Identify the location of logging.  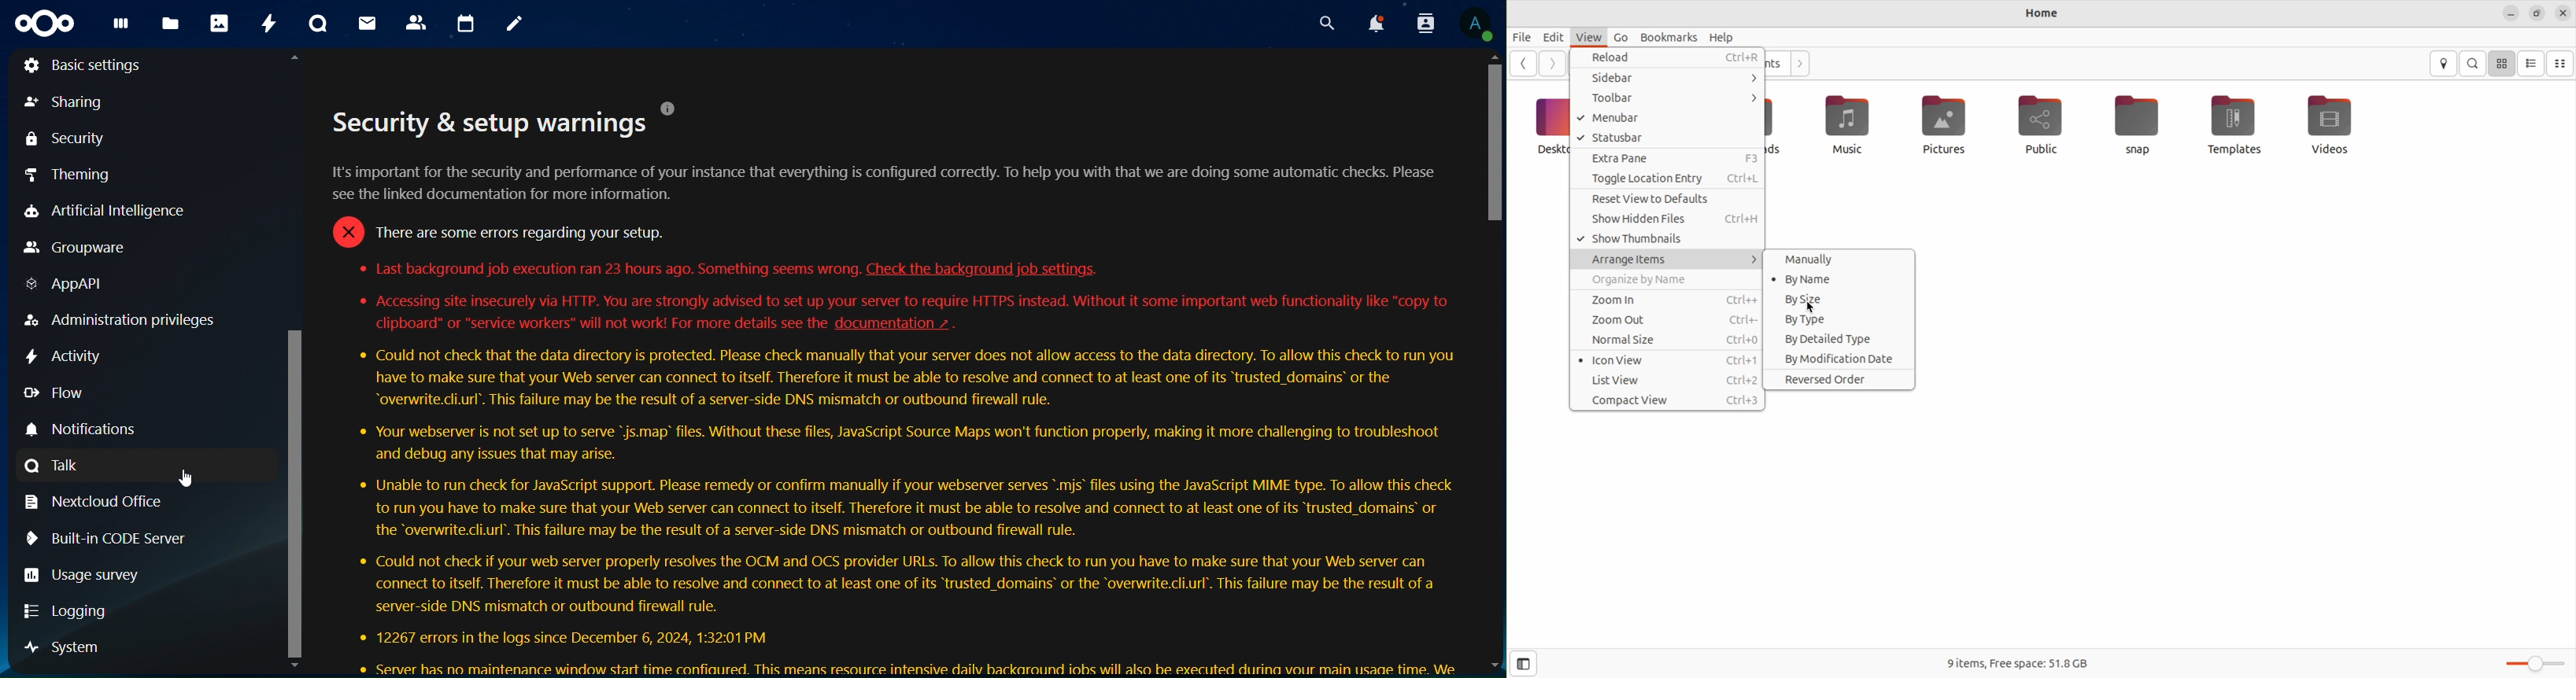
(70, 612).